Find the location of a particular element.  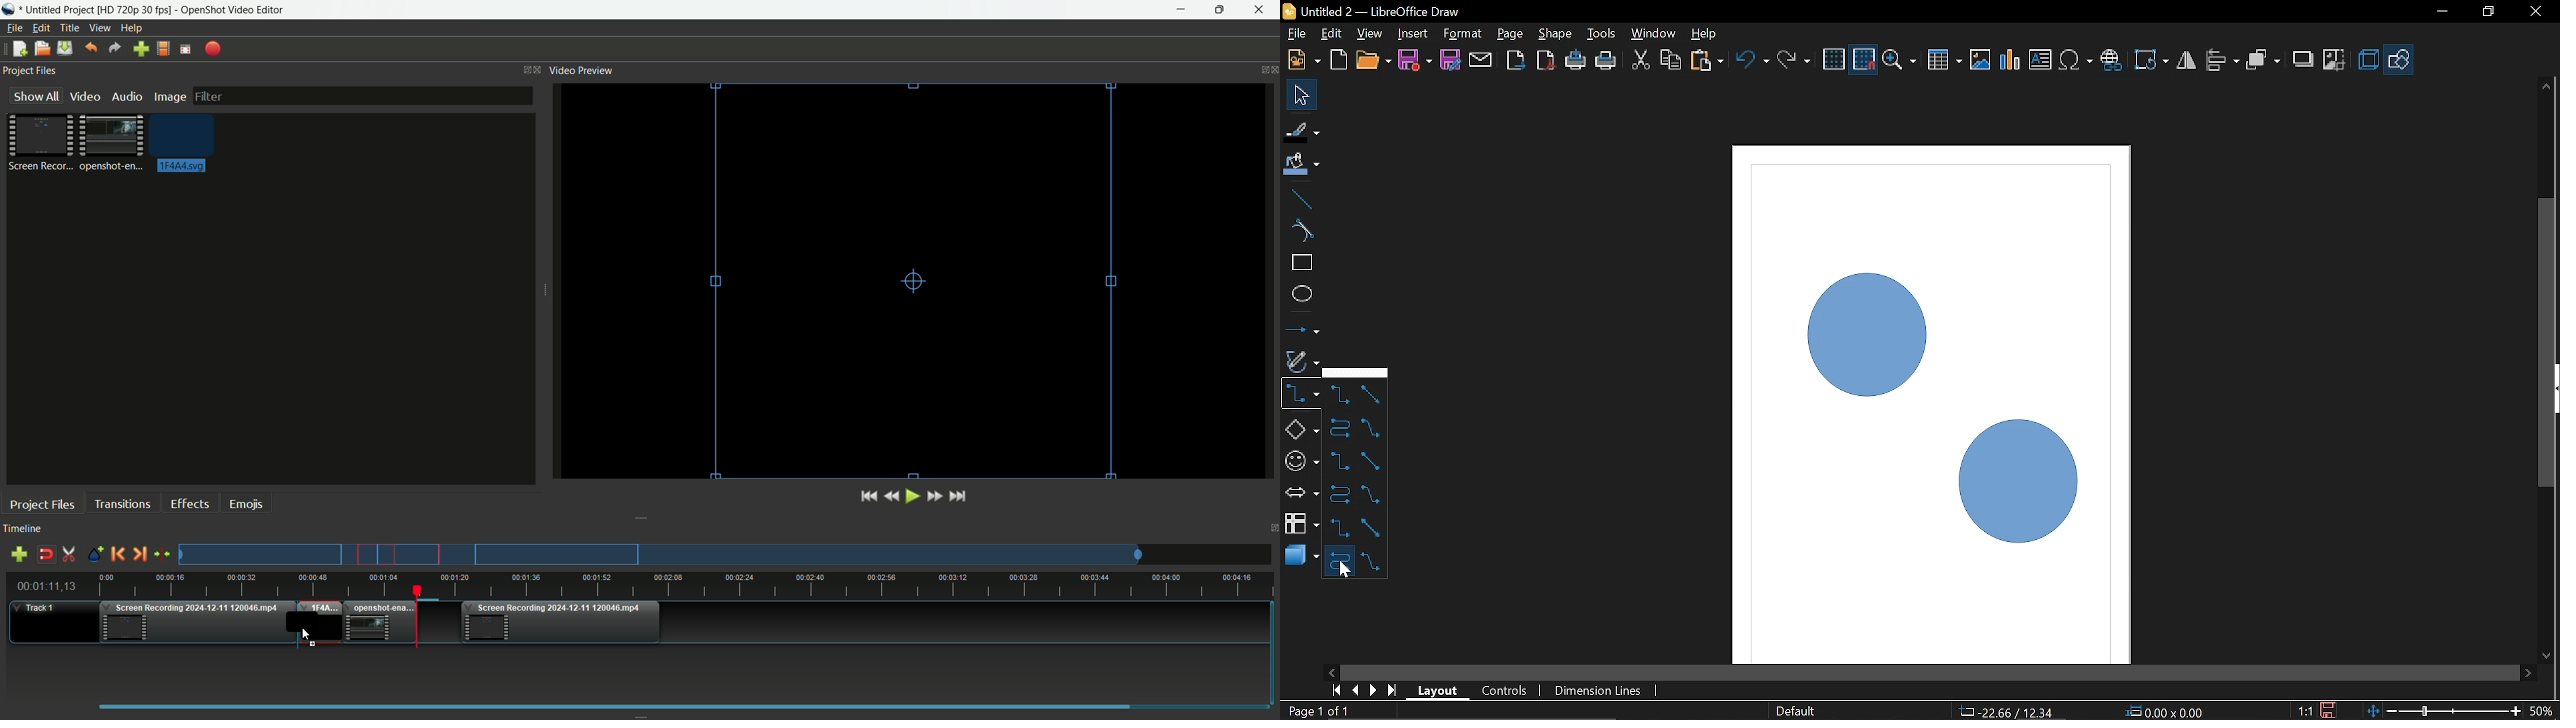

Filp is located at coordinates (2187, 63).